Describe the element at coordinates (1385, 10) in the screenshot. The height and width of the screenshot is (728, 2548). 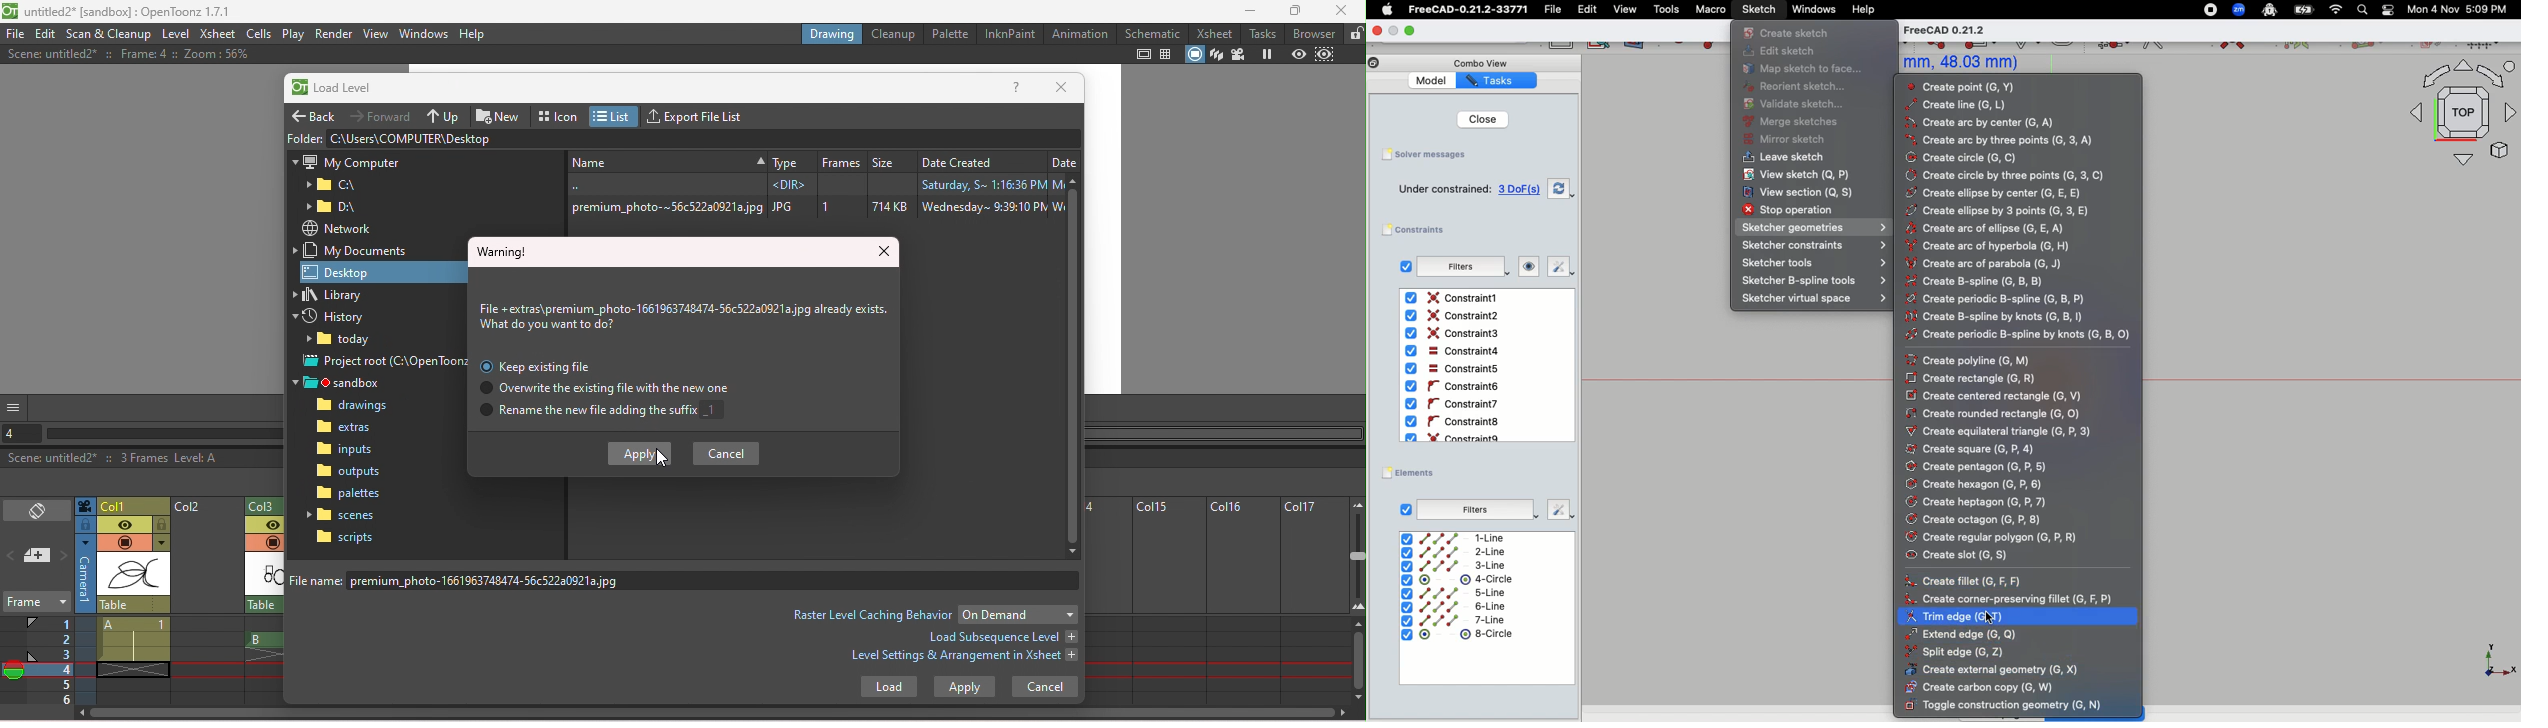
I see `Apple Logo` at that location.